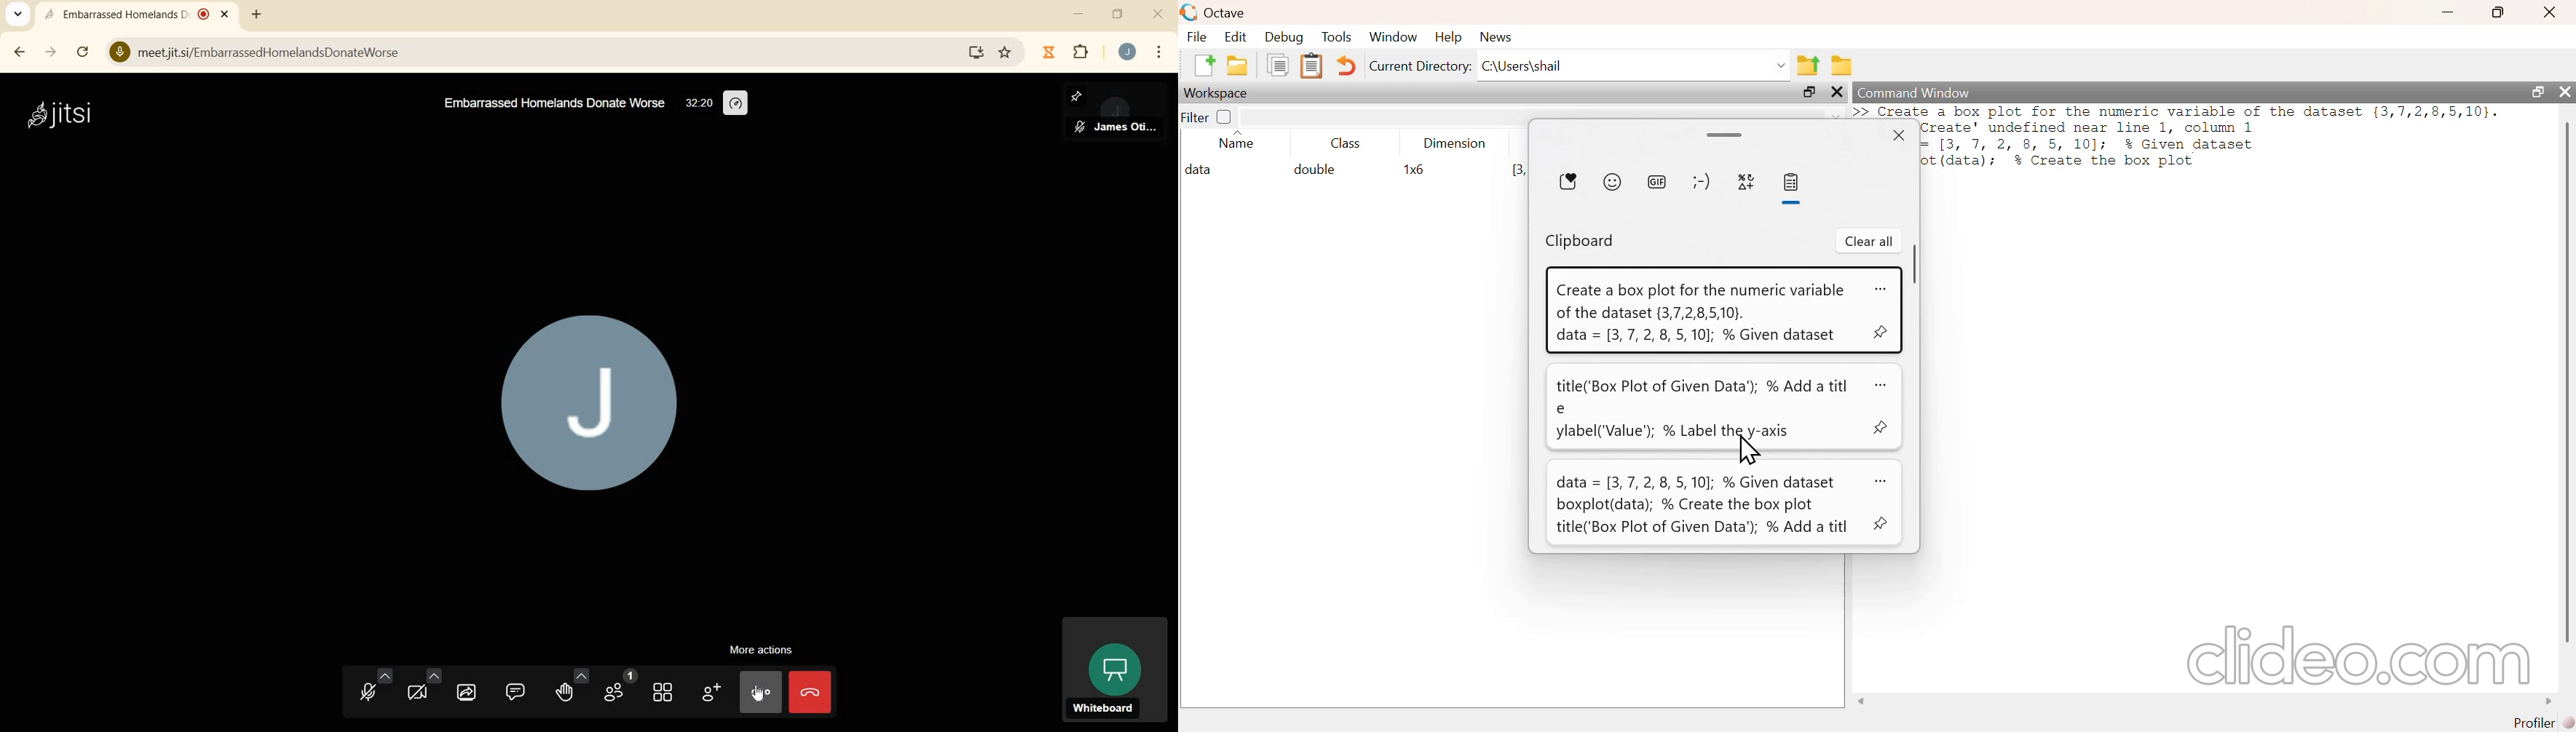 This screenshot has width=2576, height=756. What do you see at coordinates (1421, 66) in the screenshot?
I see `current directory` at bounding box center [1421, 66].